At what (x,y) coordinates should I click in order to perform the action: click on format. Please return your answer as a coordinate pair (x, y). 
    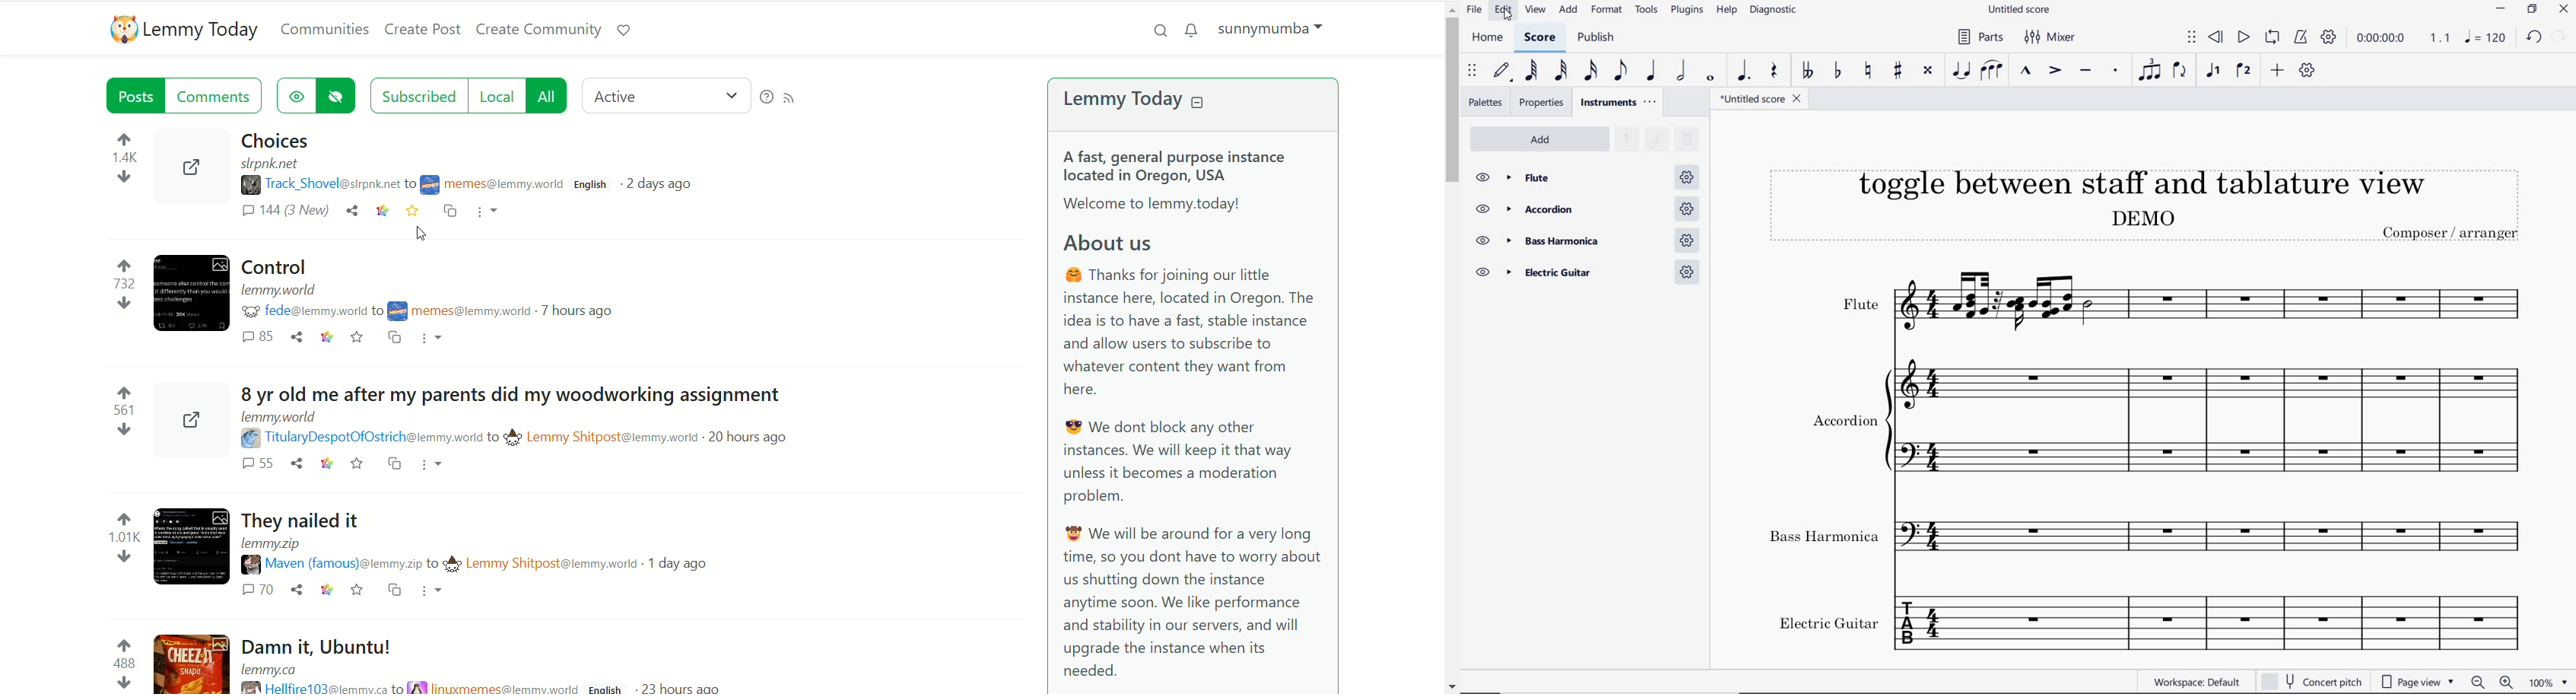
    Looking at the image, I should click on (1608, 11).